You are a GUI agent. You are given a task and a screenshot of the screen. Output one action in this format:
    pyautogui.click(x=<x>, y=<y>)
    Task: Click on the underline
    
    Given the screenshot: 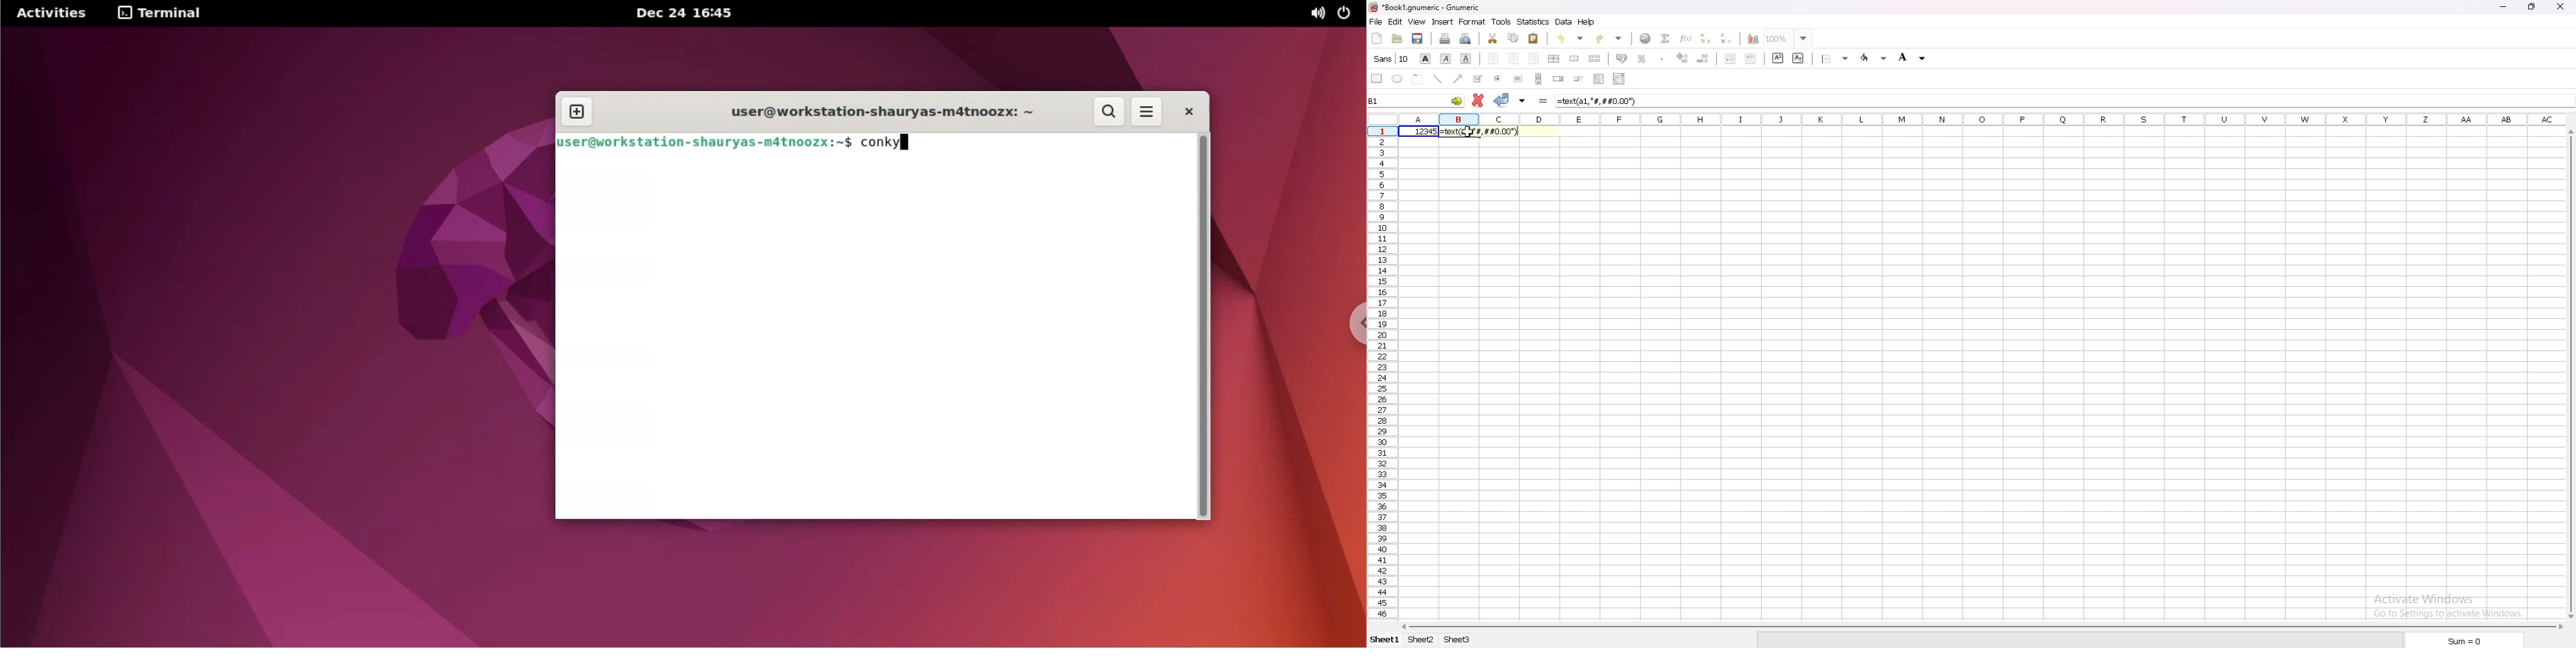 What is the action you would take?
    pyautogui.click(x=1466, y=59)
    